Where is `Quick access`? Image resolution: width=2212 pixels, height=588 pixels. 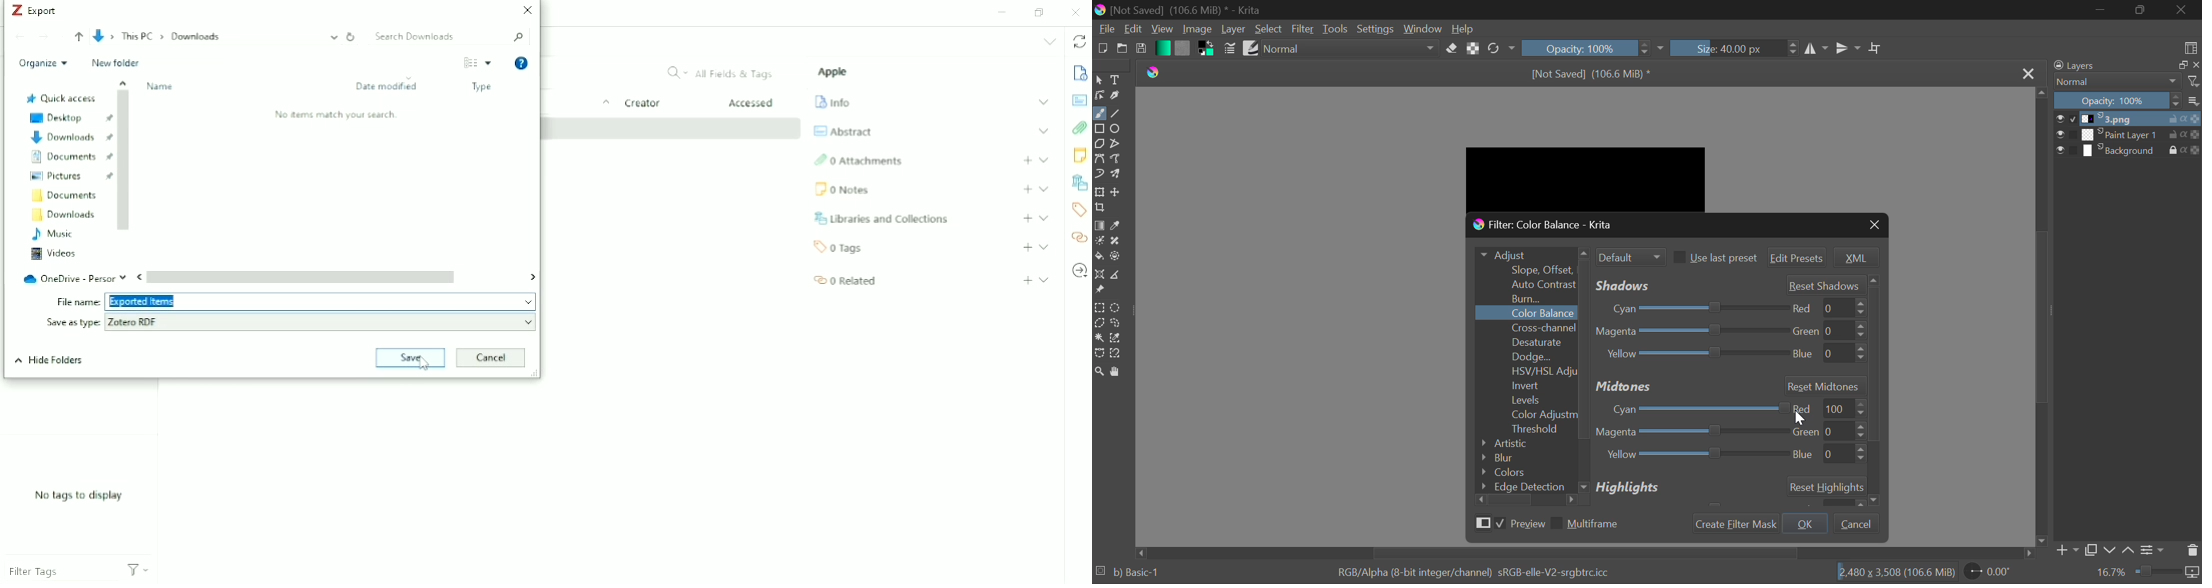 Quick access is located at coordinates (60, 98).